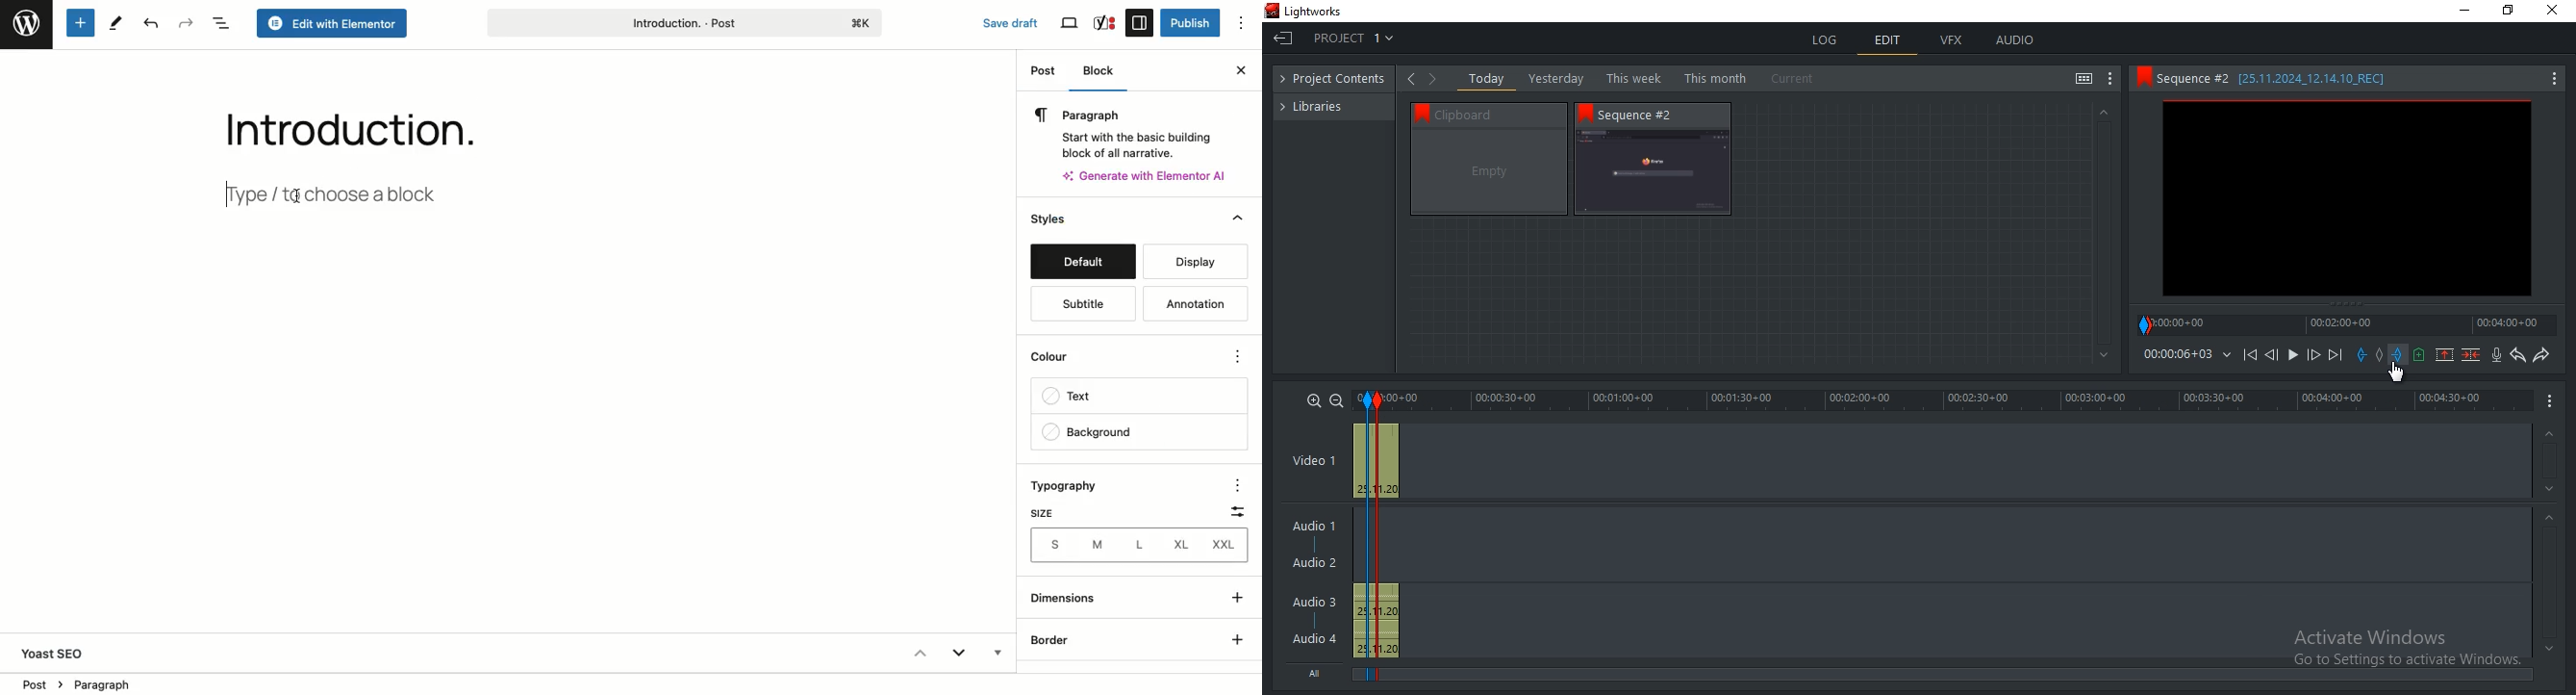  What do you see at coordinates (2177, 354) in the screenshot?
I see `timeline` at bounding box center [2177, 354].